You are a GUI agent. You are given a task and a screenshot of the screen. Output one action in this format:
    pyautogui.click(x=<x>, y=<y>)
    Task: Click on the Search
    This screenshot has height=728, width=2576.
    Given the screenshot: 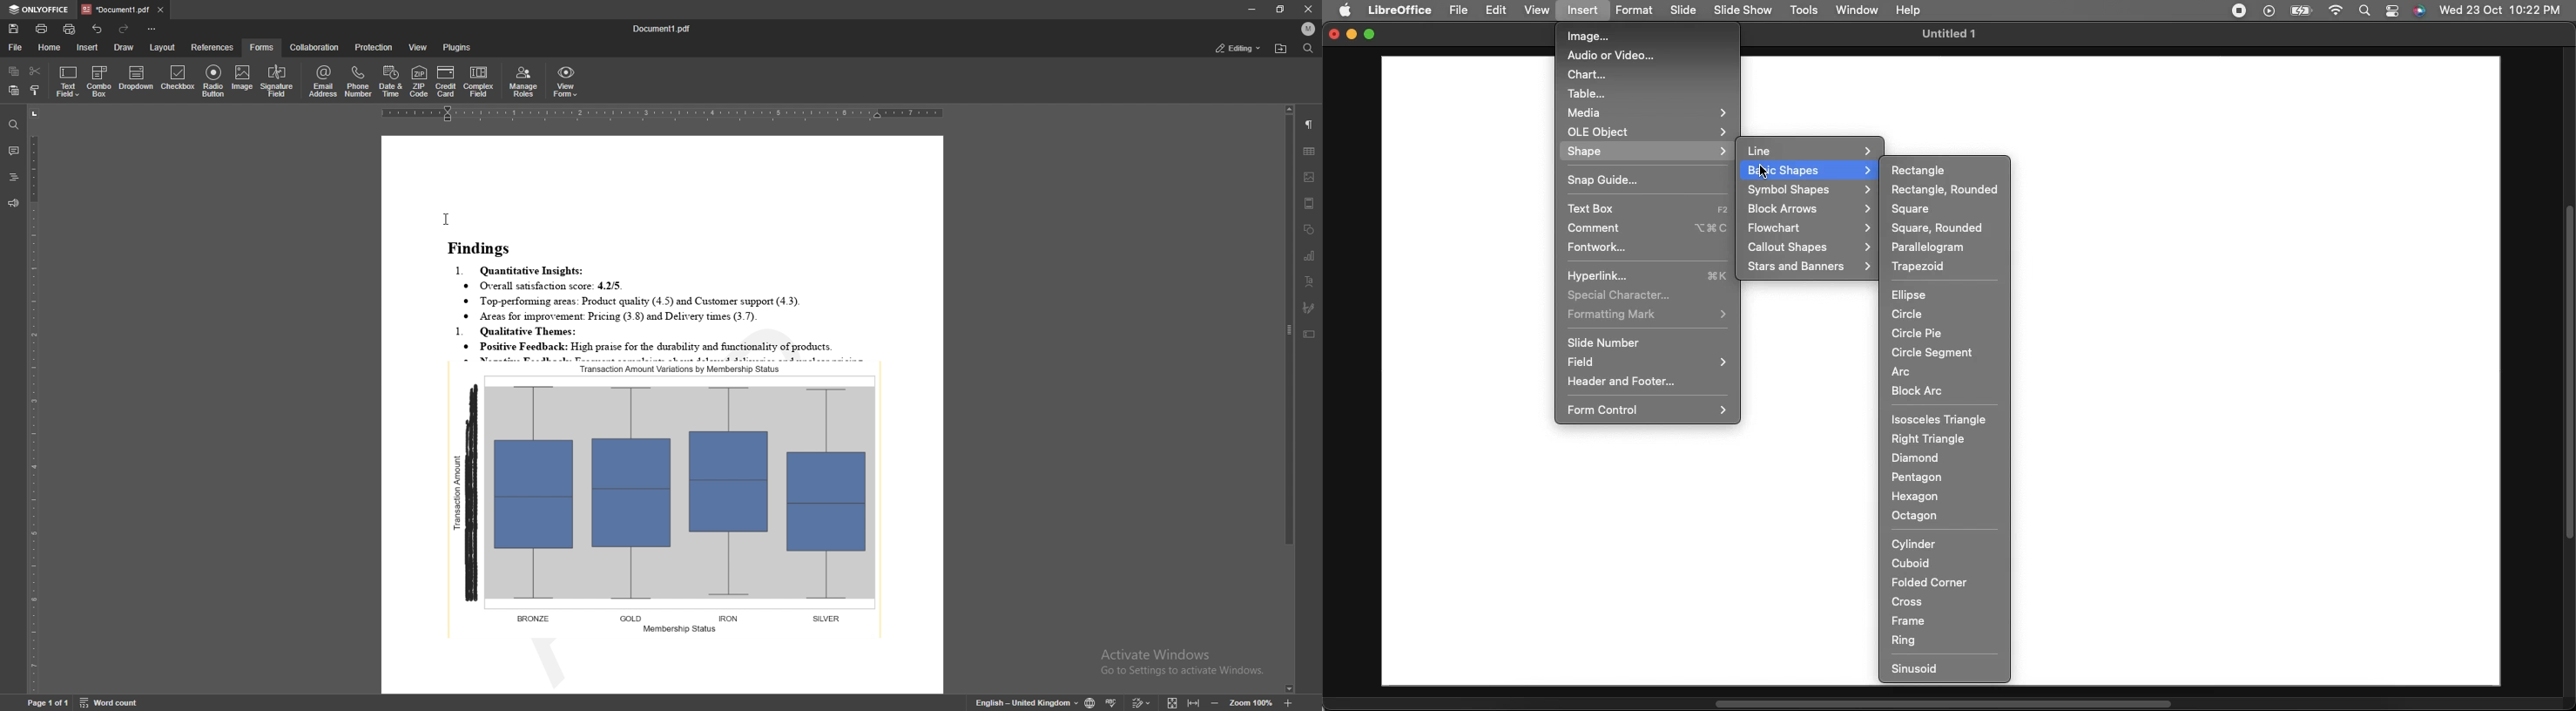 What is the action you would take?
    pyautogui.click(x=2364, y=11)
    